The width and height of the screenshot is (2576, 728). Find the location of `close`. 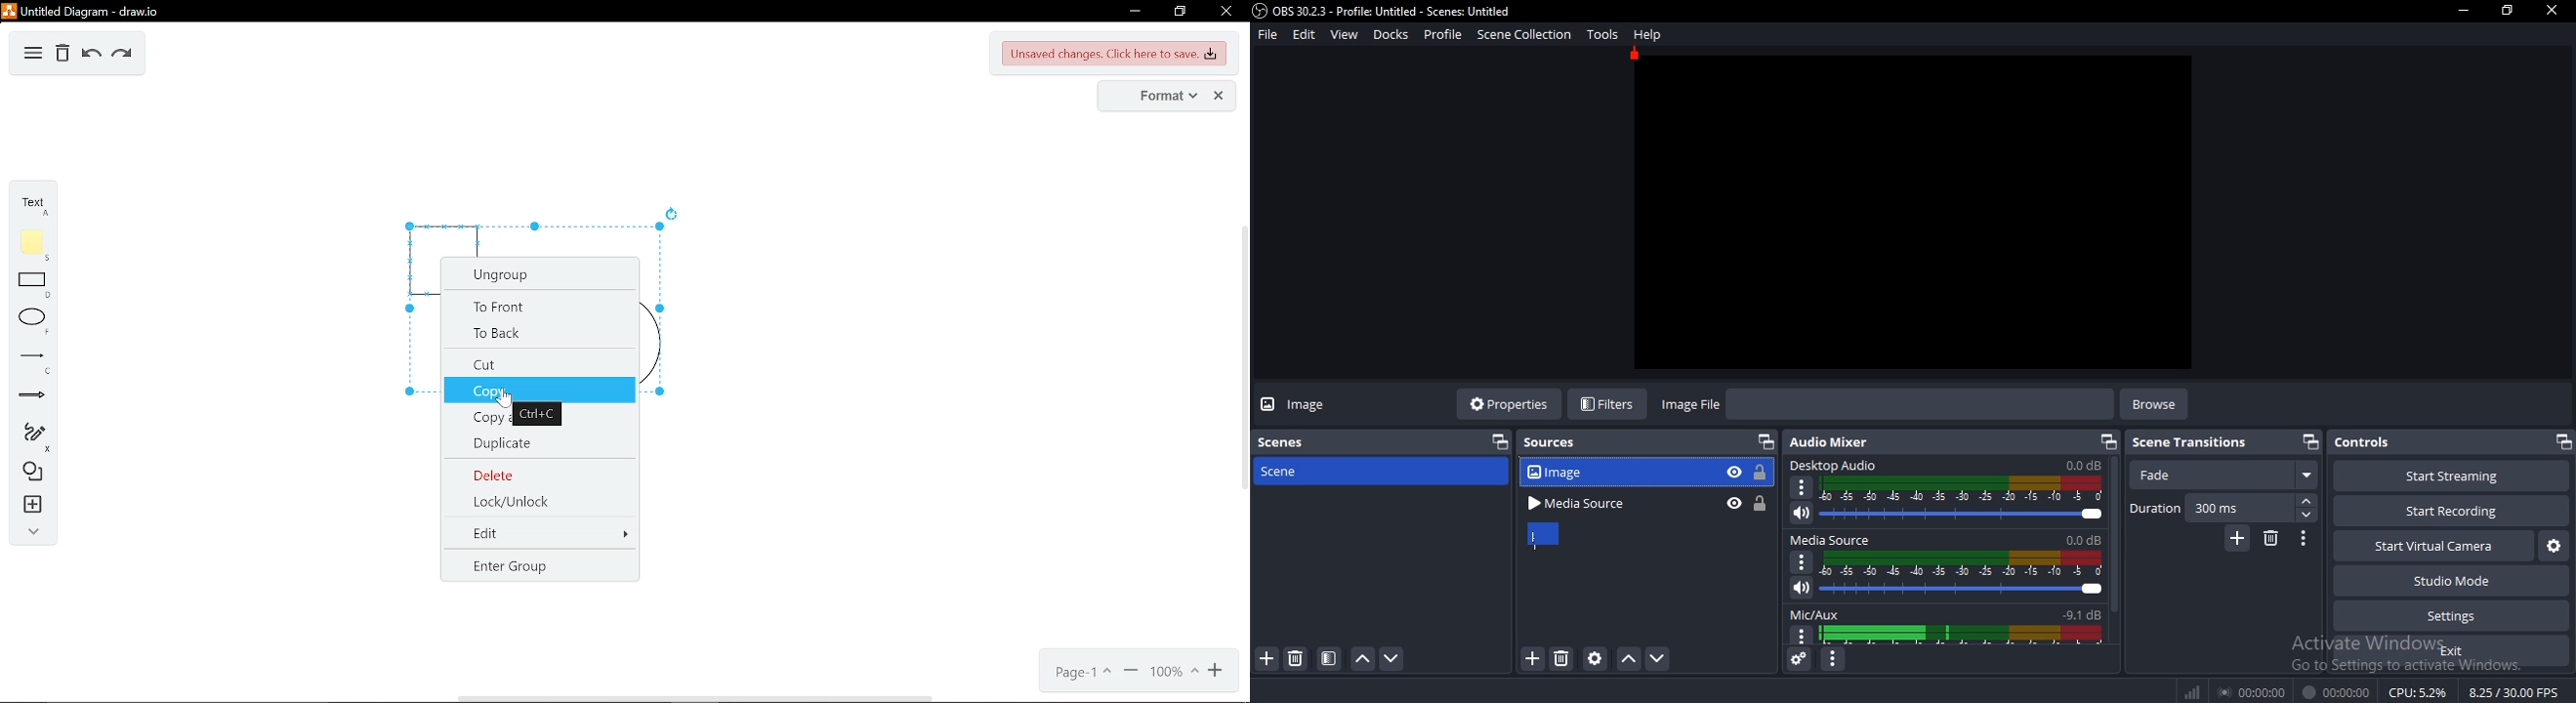

close is located at coordinates (2553, 12).